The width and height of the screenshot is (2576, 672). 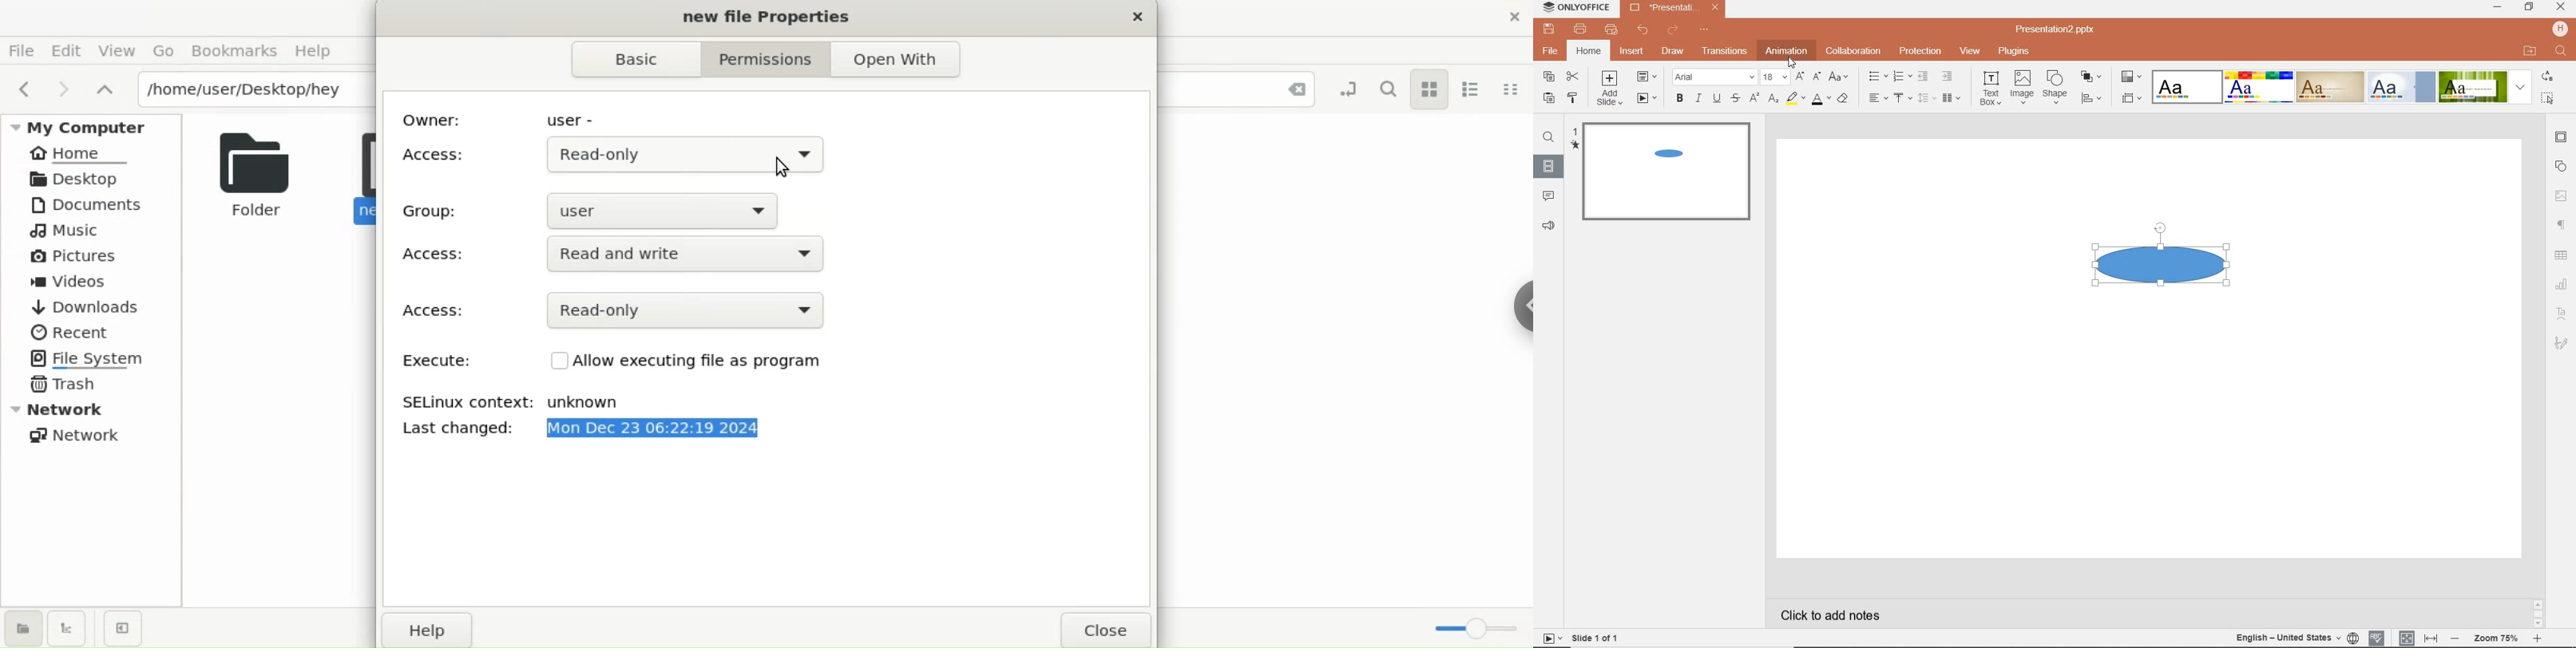 What do you see at coordinates (435, 311) in the screenshot?
I see `Access` at bounding box center [435, 311].